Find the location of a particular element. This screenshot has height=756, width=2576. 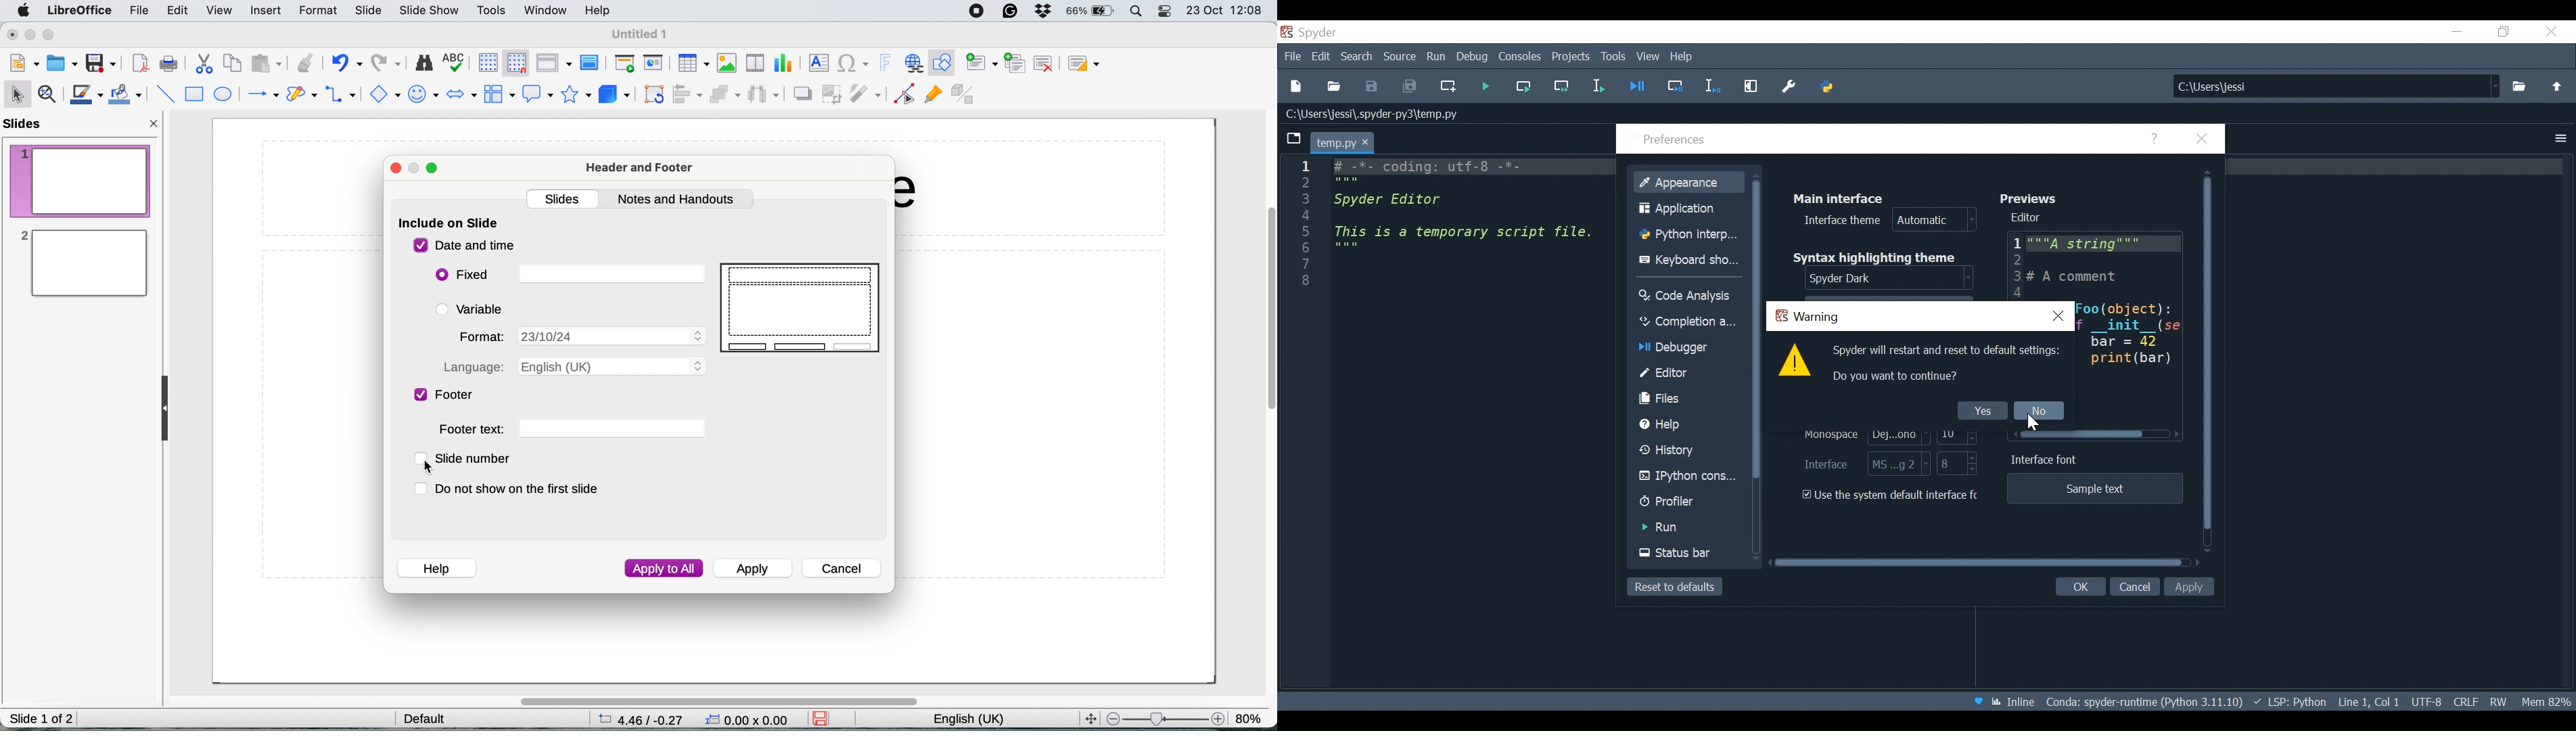

IPython console is located at coordinates (1688, 477).